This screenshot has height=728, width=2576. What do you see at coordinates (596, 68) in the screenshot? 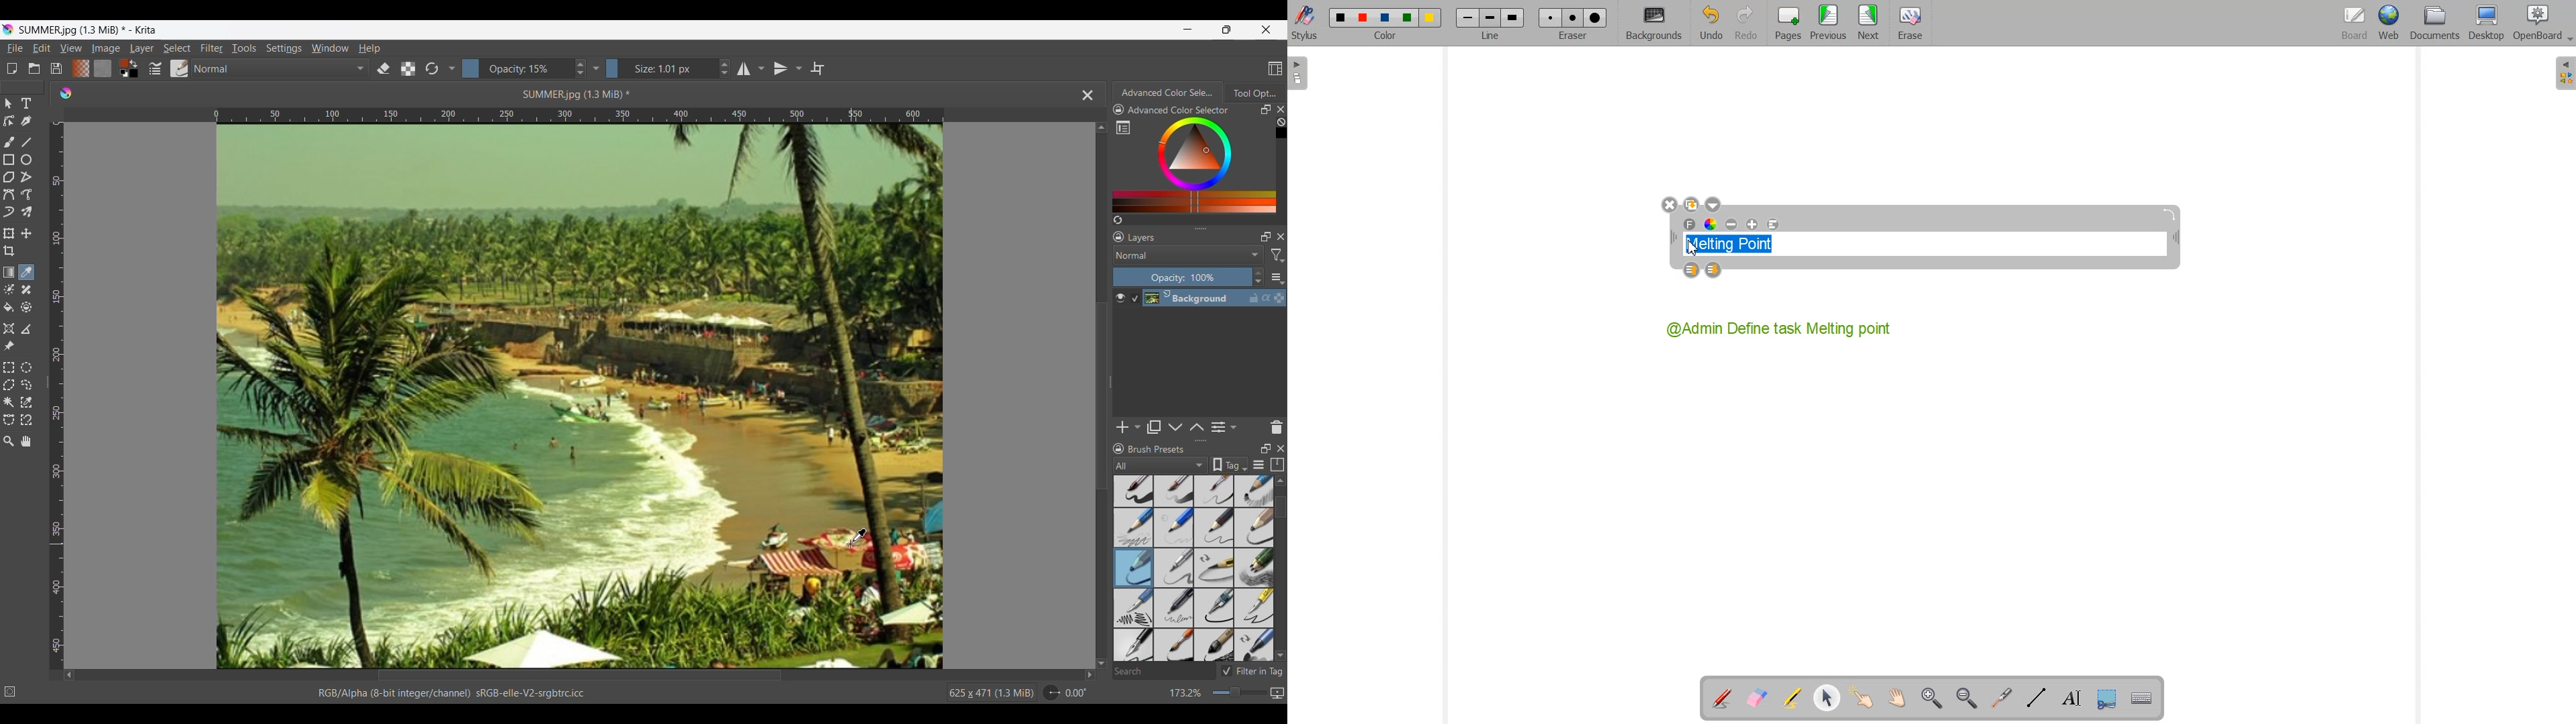
I see `Settings dropdown` at bounding box center [596, 68].